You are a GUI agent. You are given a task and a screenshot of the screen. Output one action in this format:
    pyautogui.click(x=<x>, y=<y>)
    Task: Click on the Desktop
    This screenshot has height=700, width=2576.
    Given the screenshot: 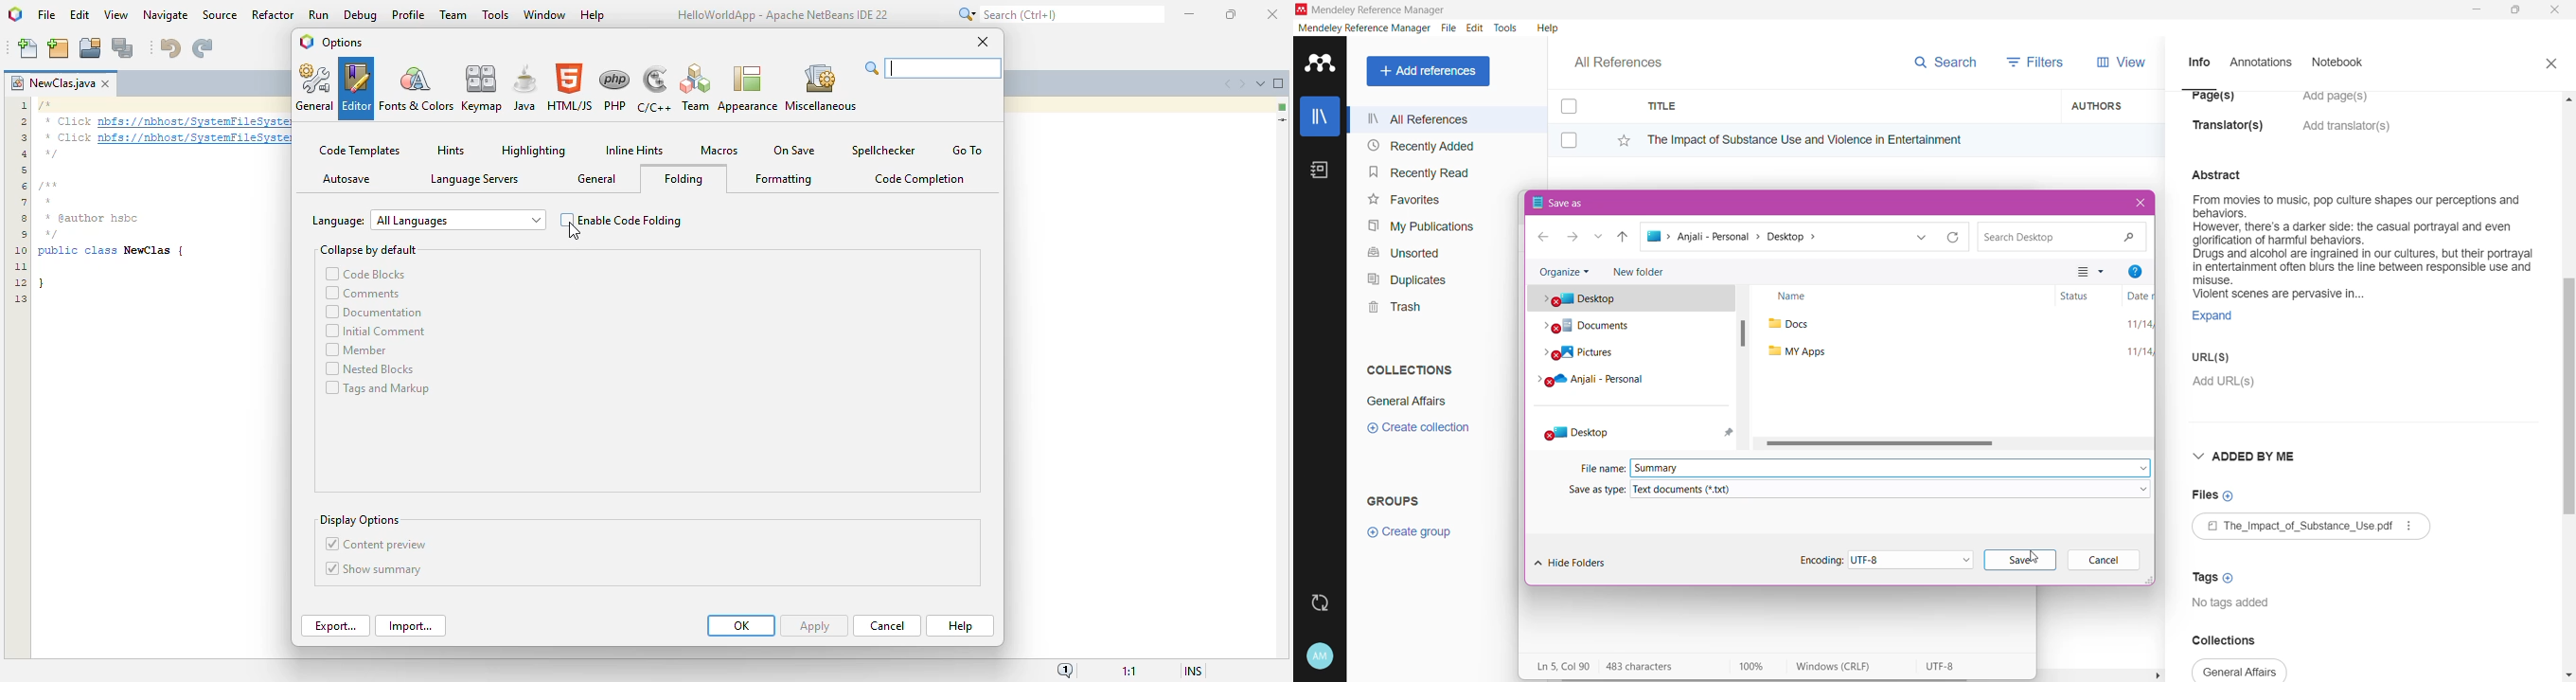 What is the action you would take?
    pyautogui.click(x=1608, y=432)
    